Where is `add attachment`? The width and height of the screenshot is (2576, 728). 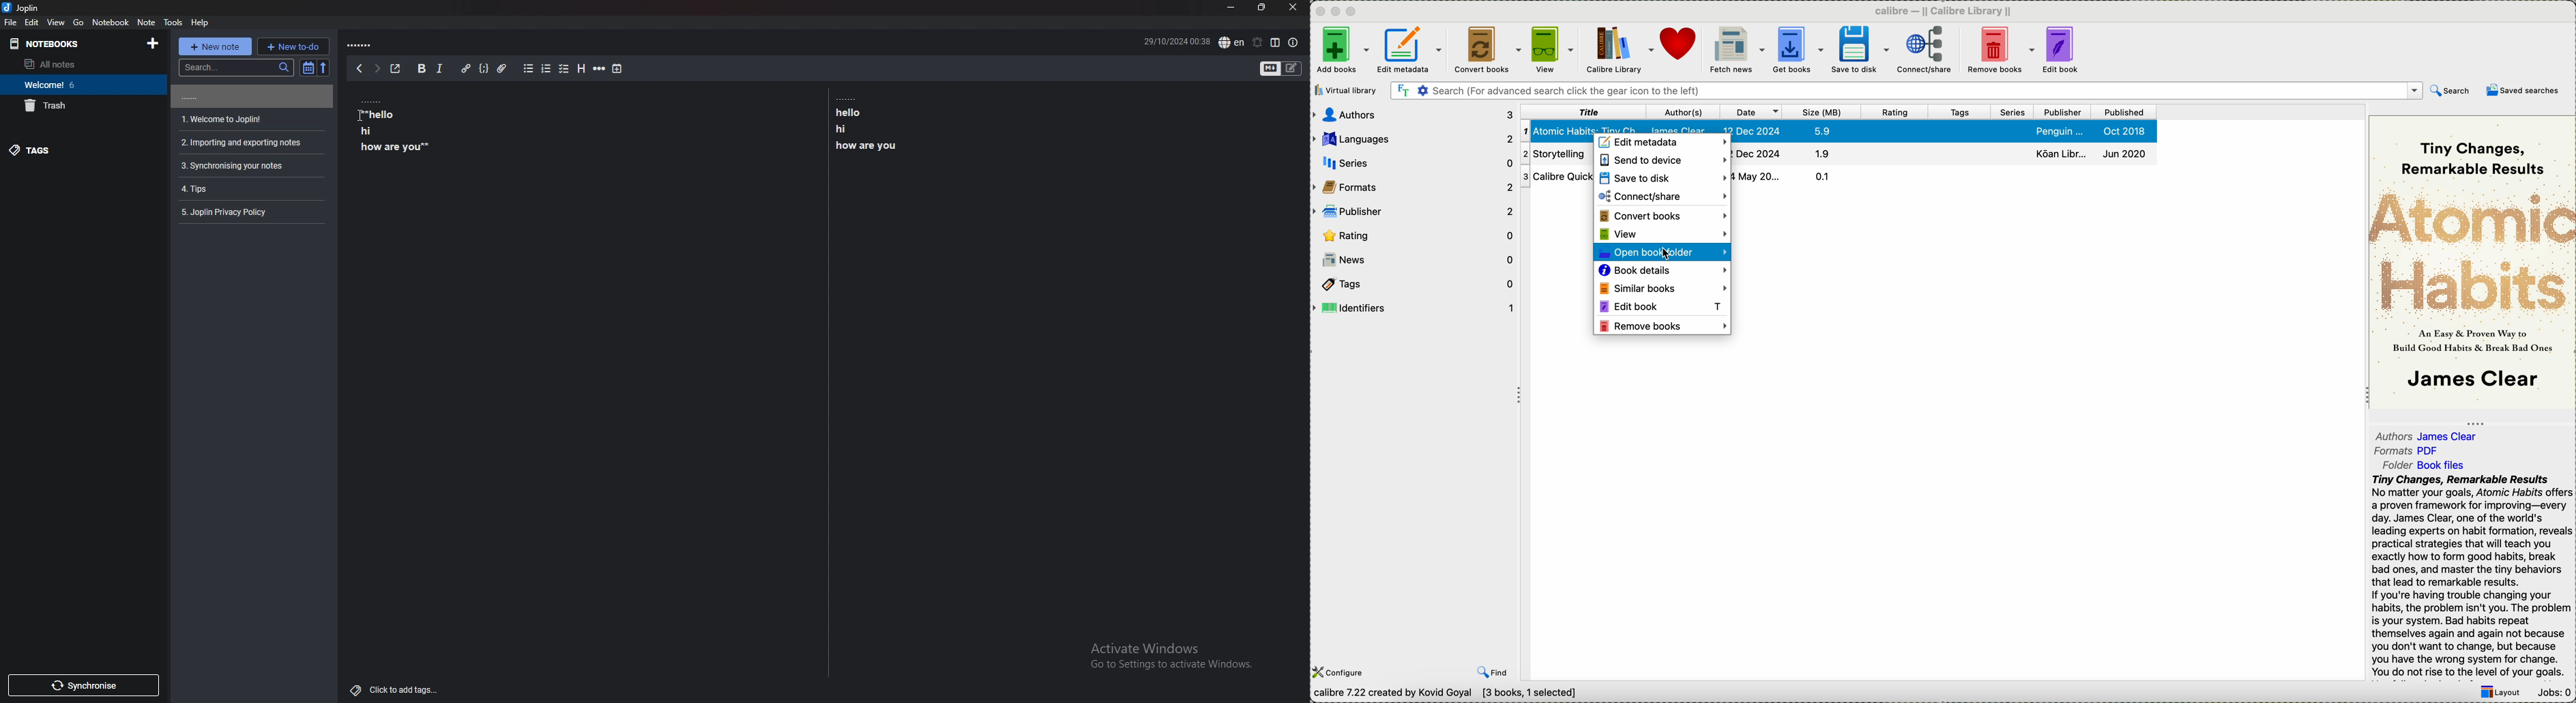 add attachment is located at coordinates (501, 69).